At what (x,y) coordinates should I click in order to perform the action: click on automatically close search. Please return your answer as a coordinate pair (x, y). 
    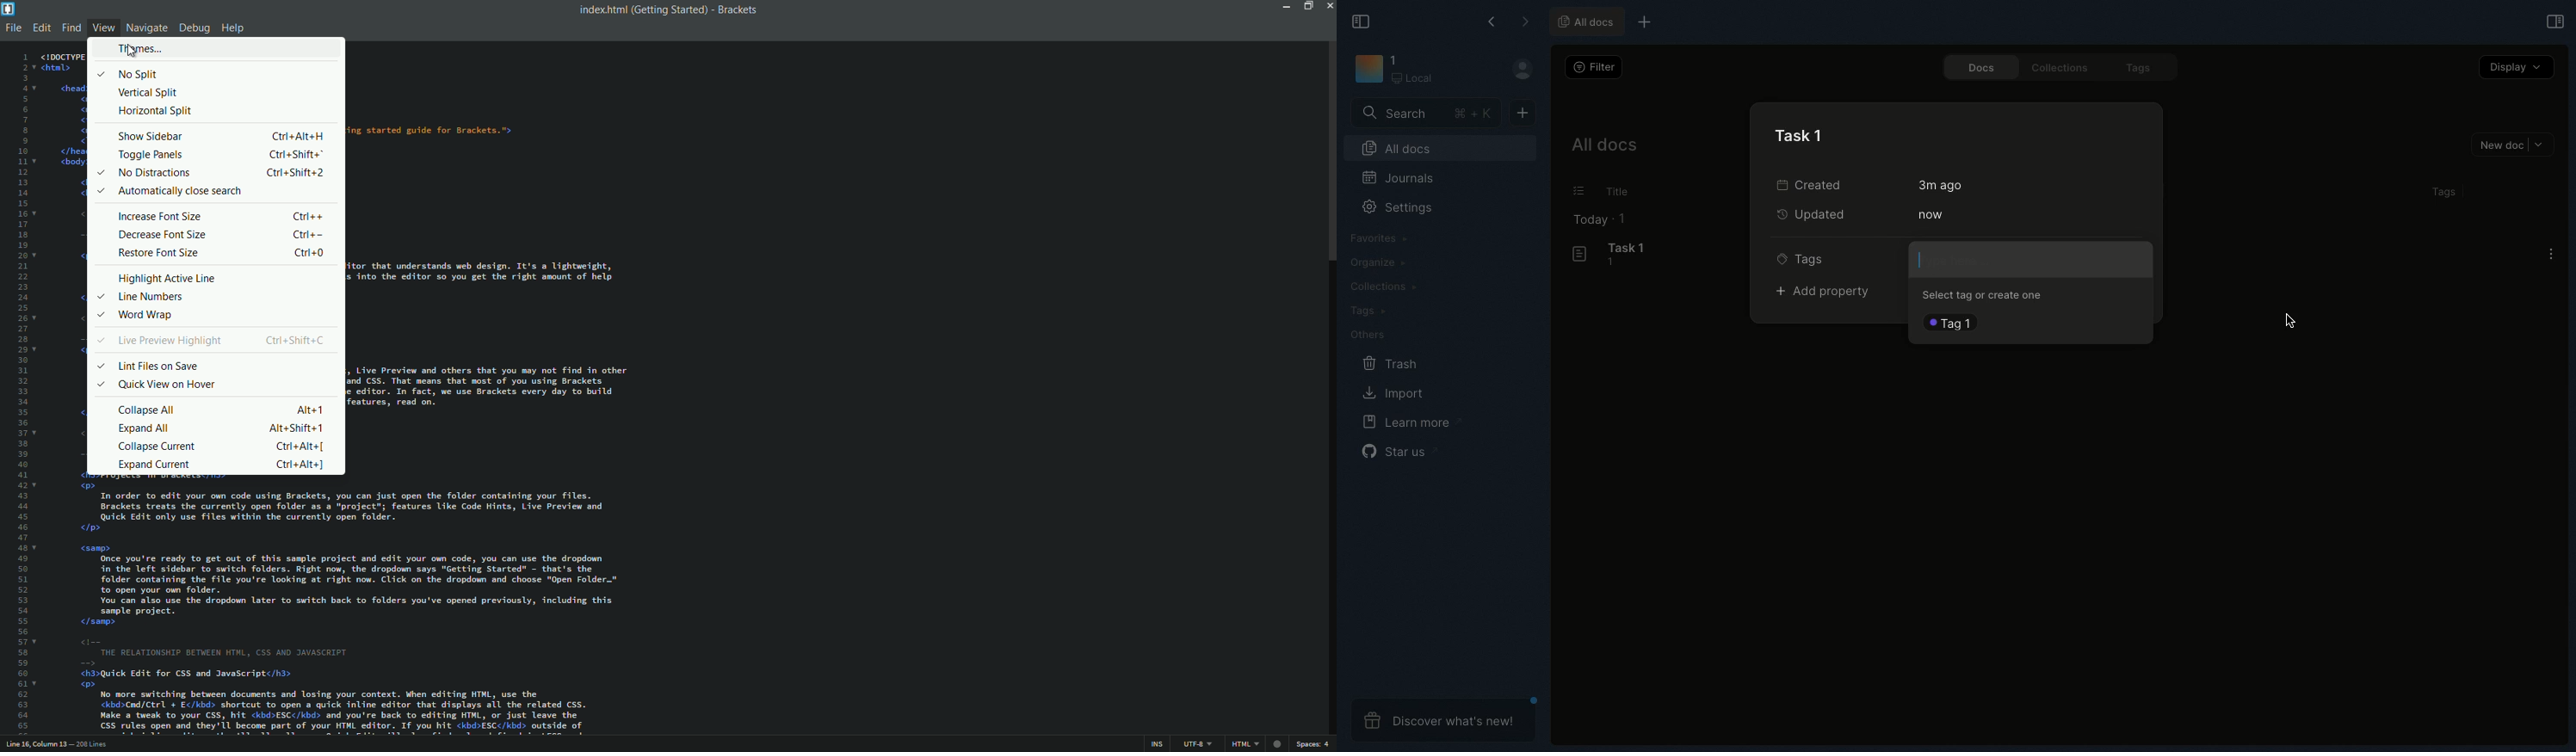
    Looking at the image, I should click on (178, 191).